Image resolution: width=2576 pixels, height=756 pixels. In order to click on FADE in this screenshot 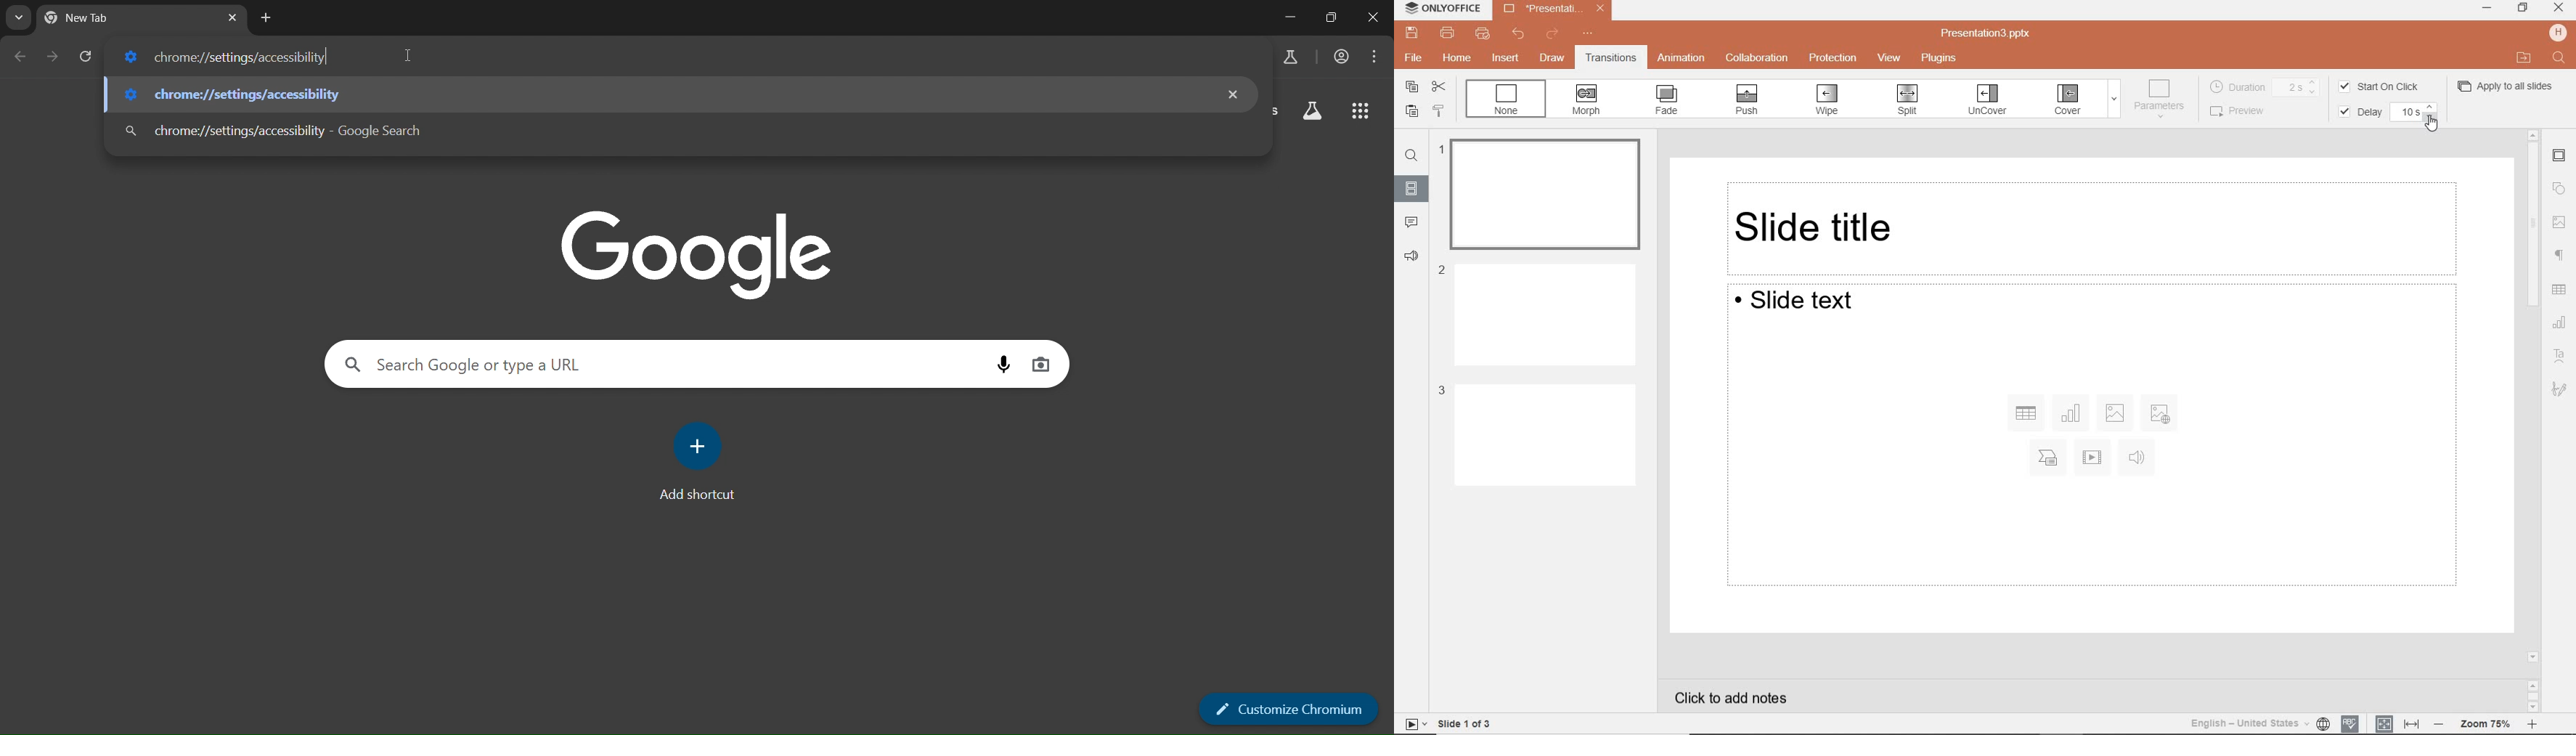, I will do `click(1668, 100)`.